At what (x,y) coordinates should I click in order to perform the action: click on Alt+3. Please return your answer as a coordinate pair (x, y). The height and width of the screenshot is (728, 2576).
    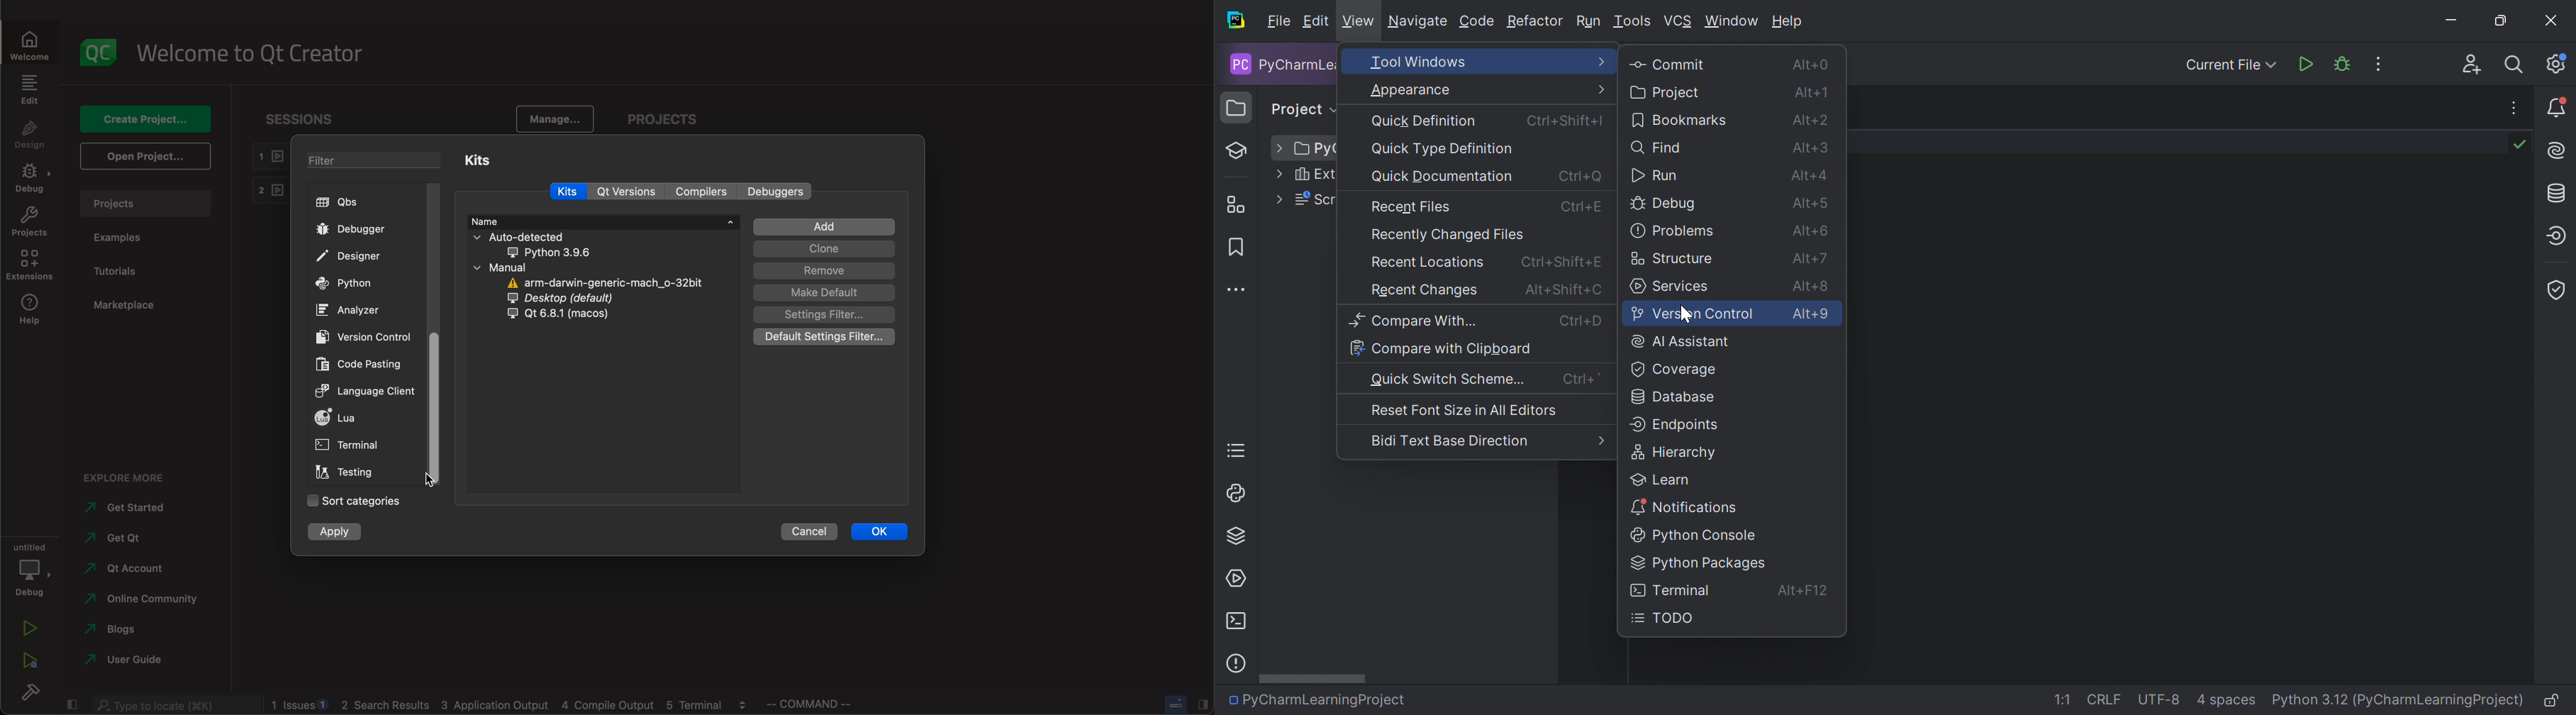
    Looking at the image, I should click on (1812, 147).